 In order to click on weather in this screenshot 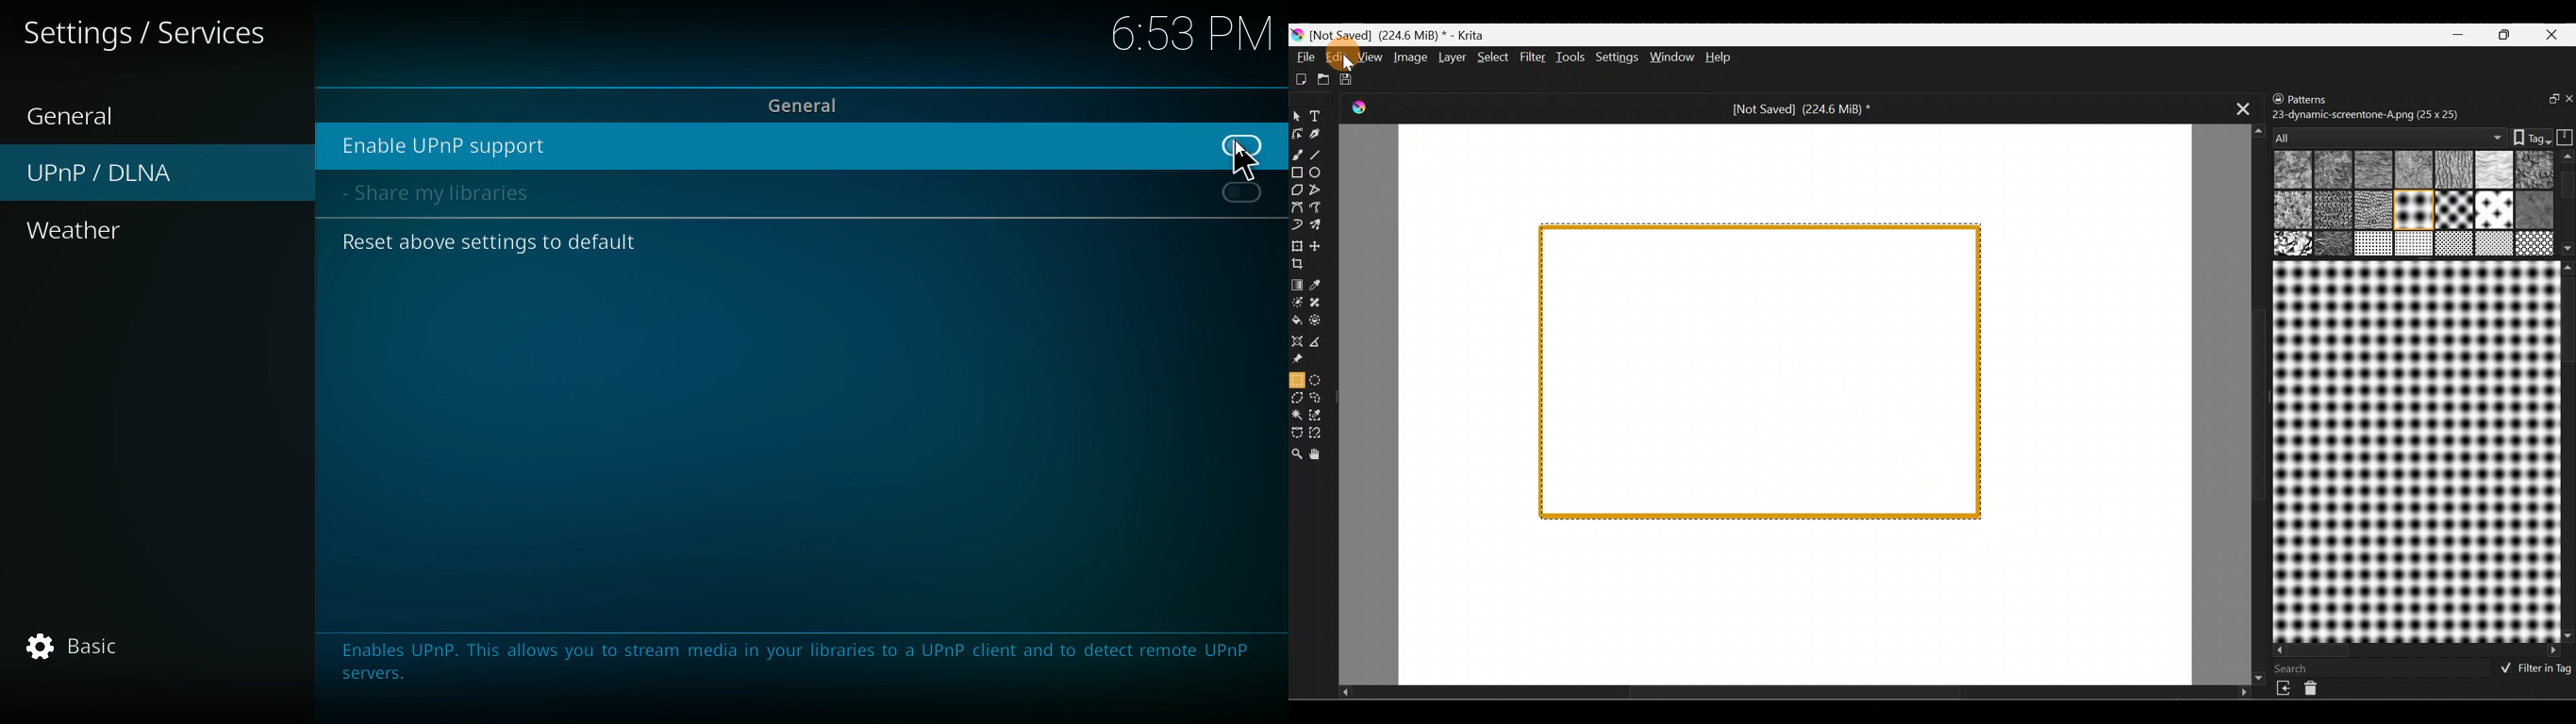, I will do `click(103, 232)`.